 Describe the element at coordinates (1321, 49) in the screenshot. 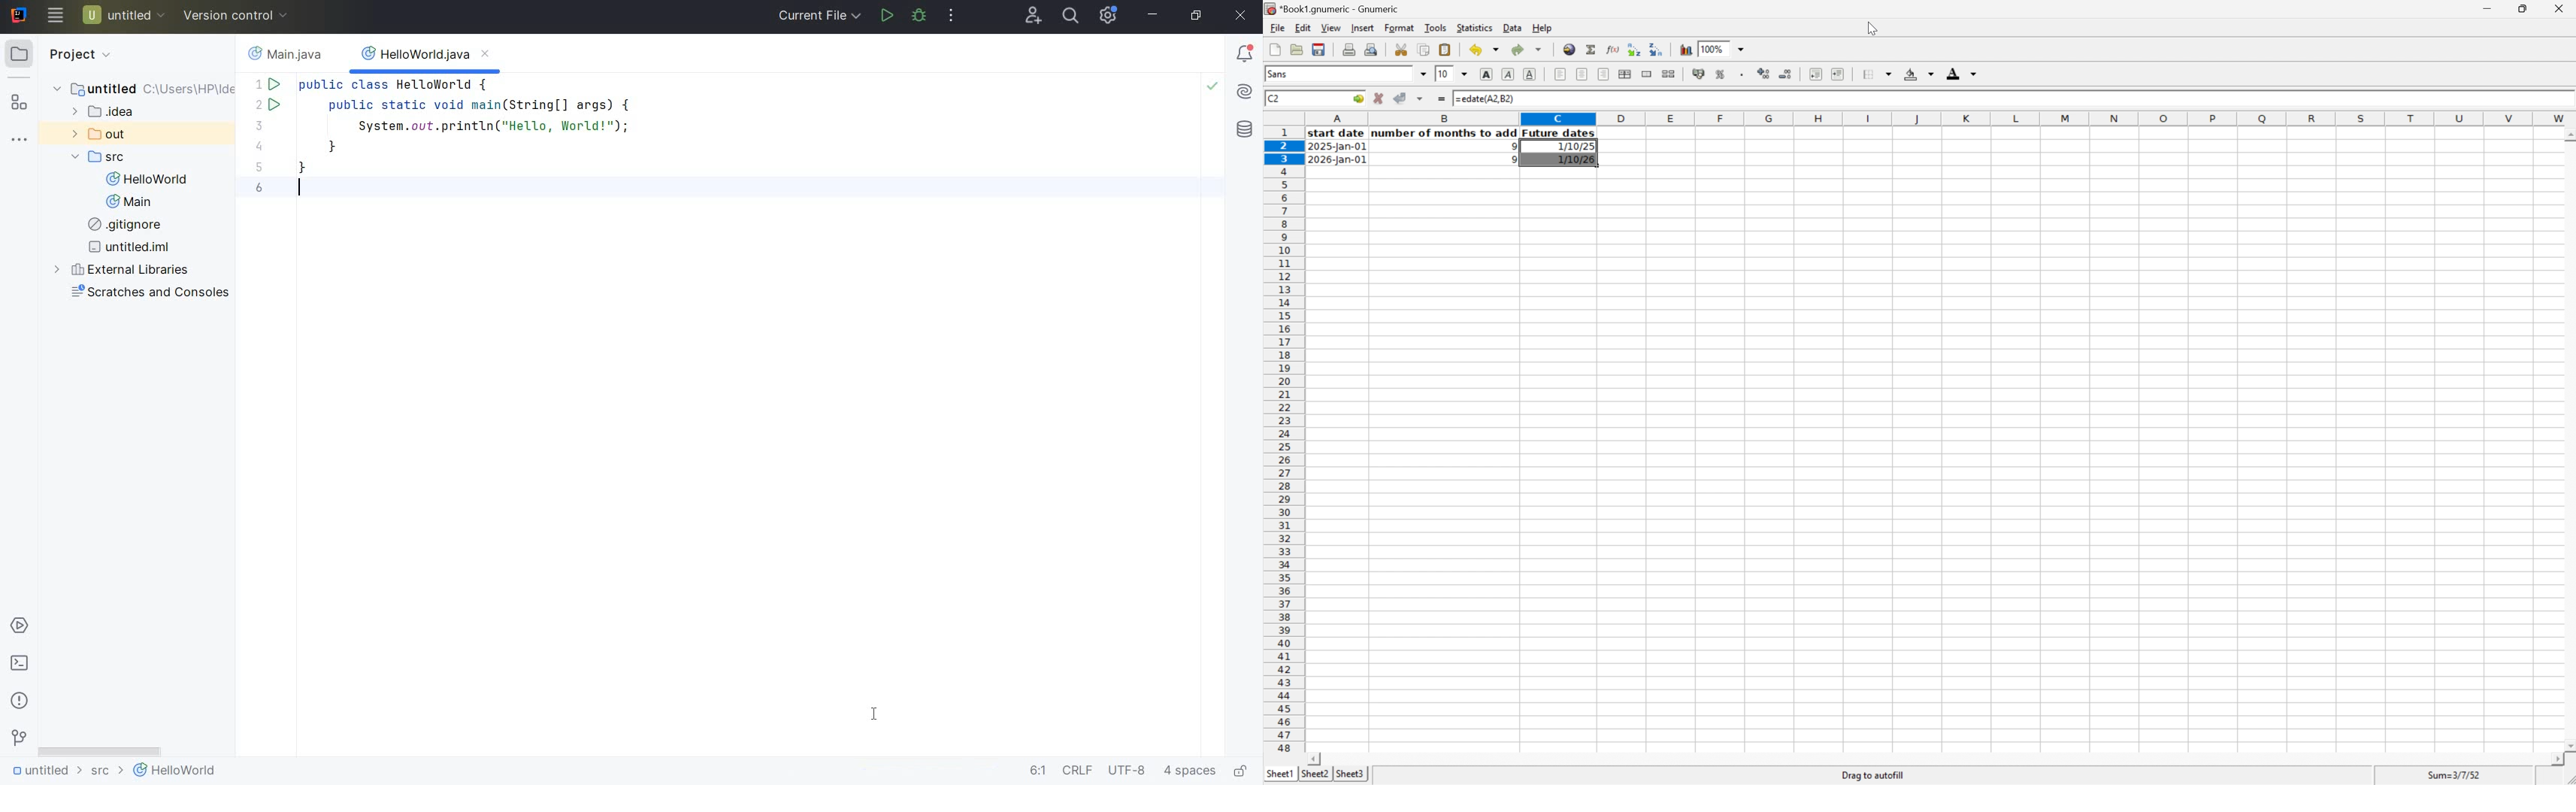

I see `Save a current workbook` at that location.